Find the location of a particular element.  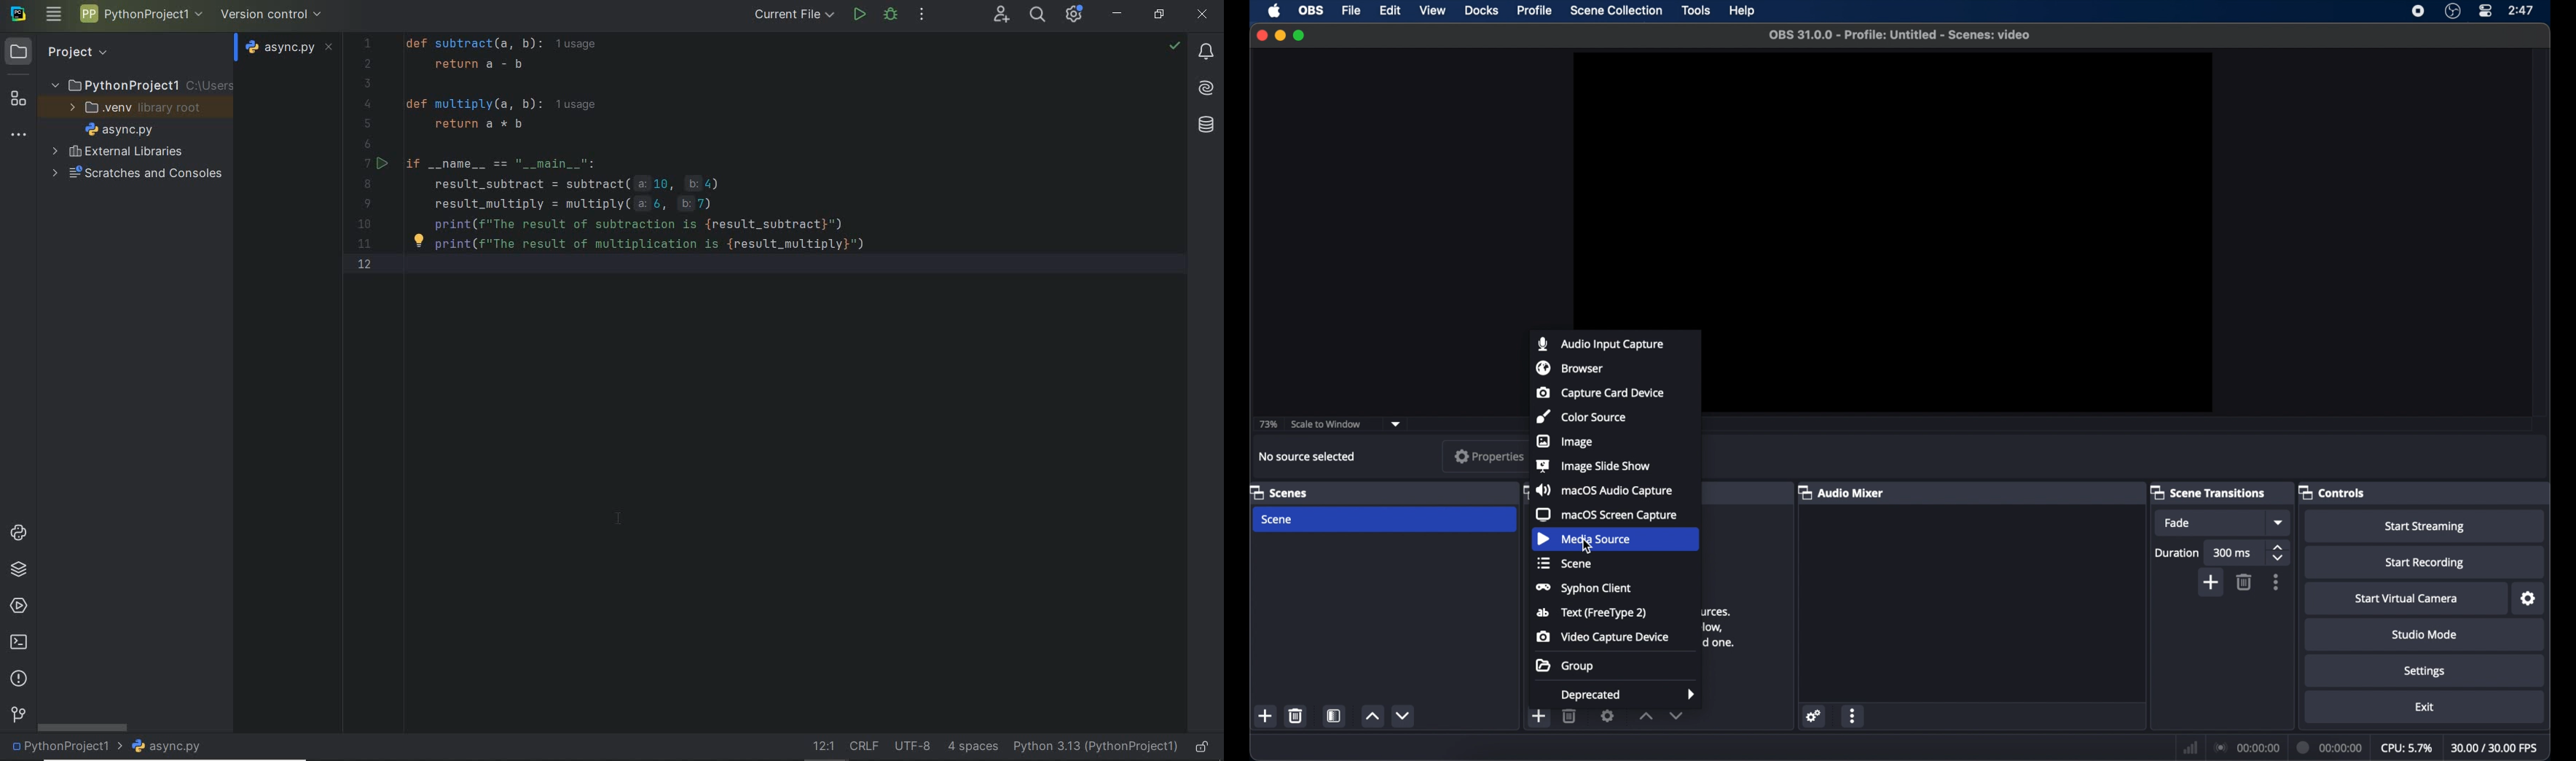

video capture device is located at coordinates (1603, 637).